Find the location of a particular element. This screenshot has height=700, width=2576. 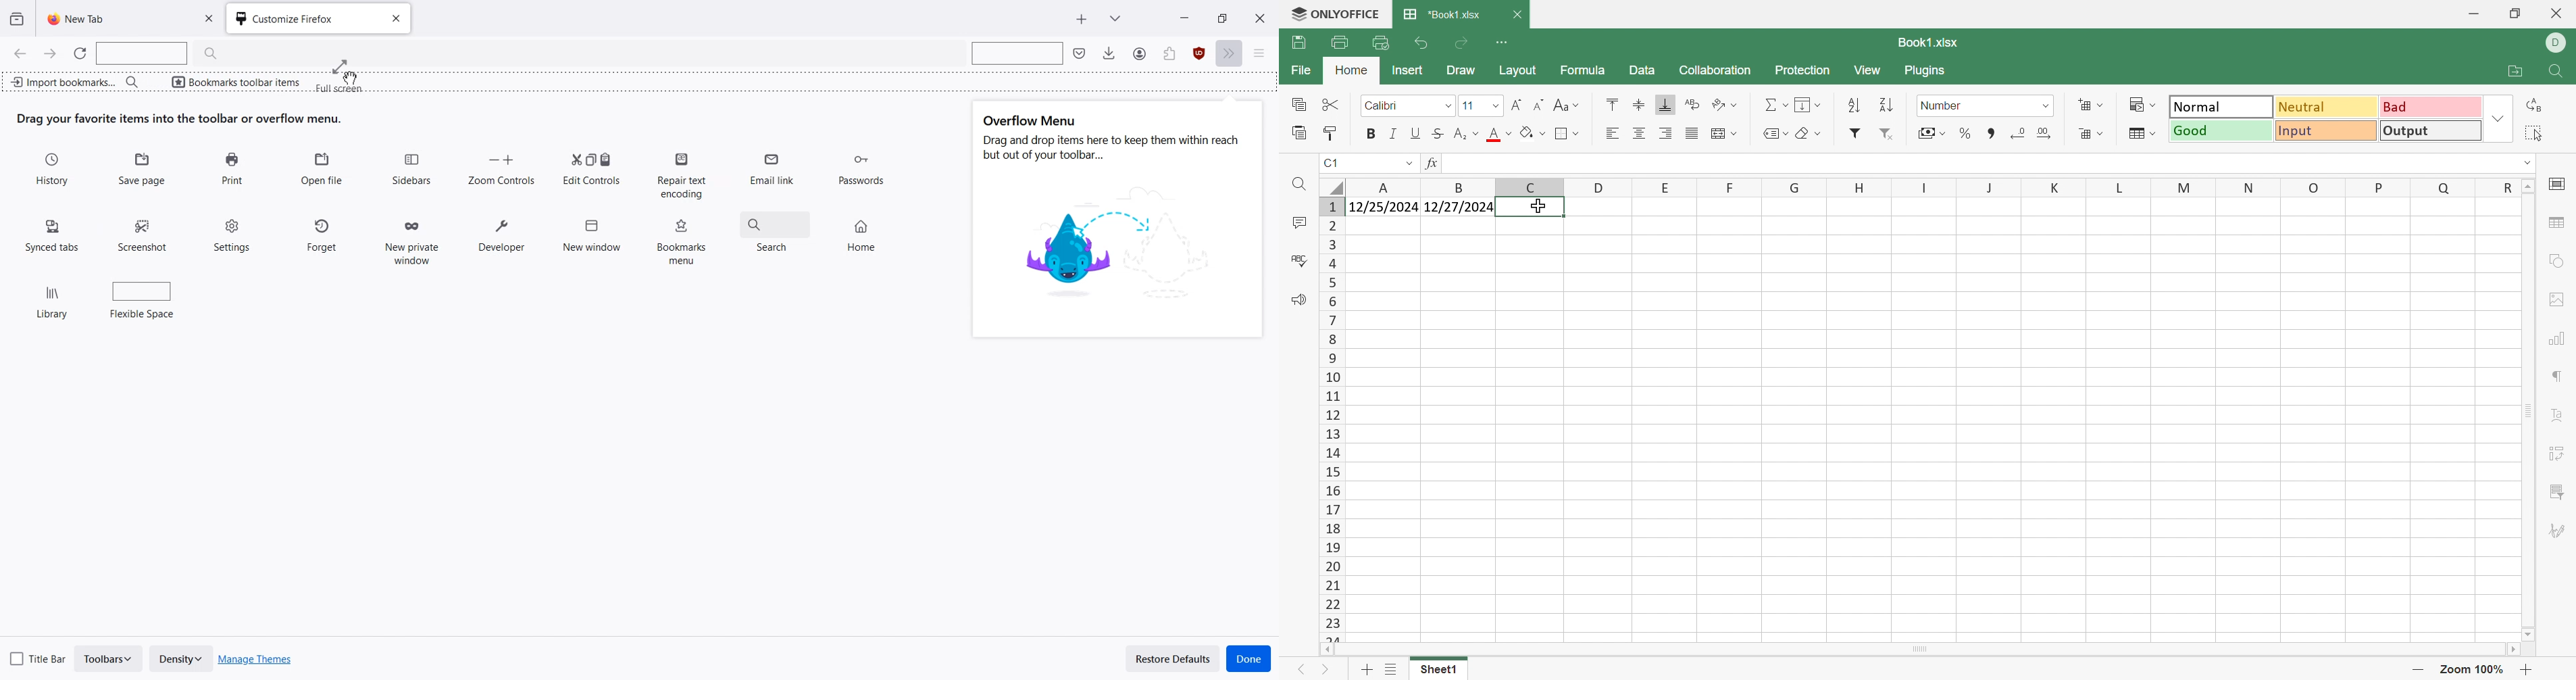

Synced tabs is located at coordinates (53, 233).